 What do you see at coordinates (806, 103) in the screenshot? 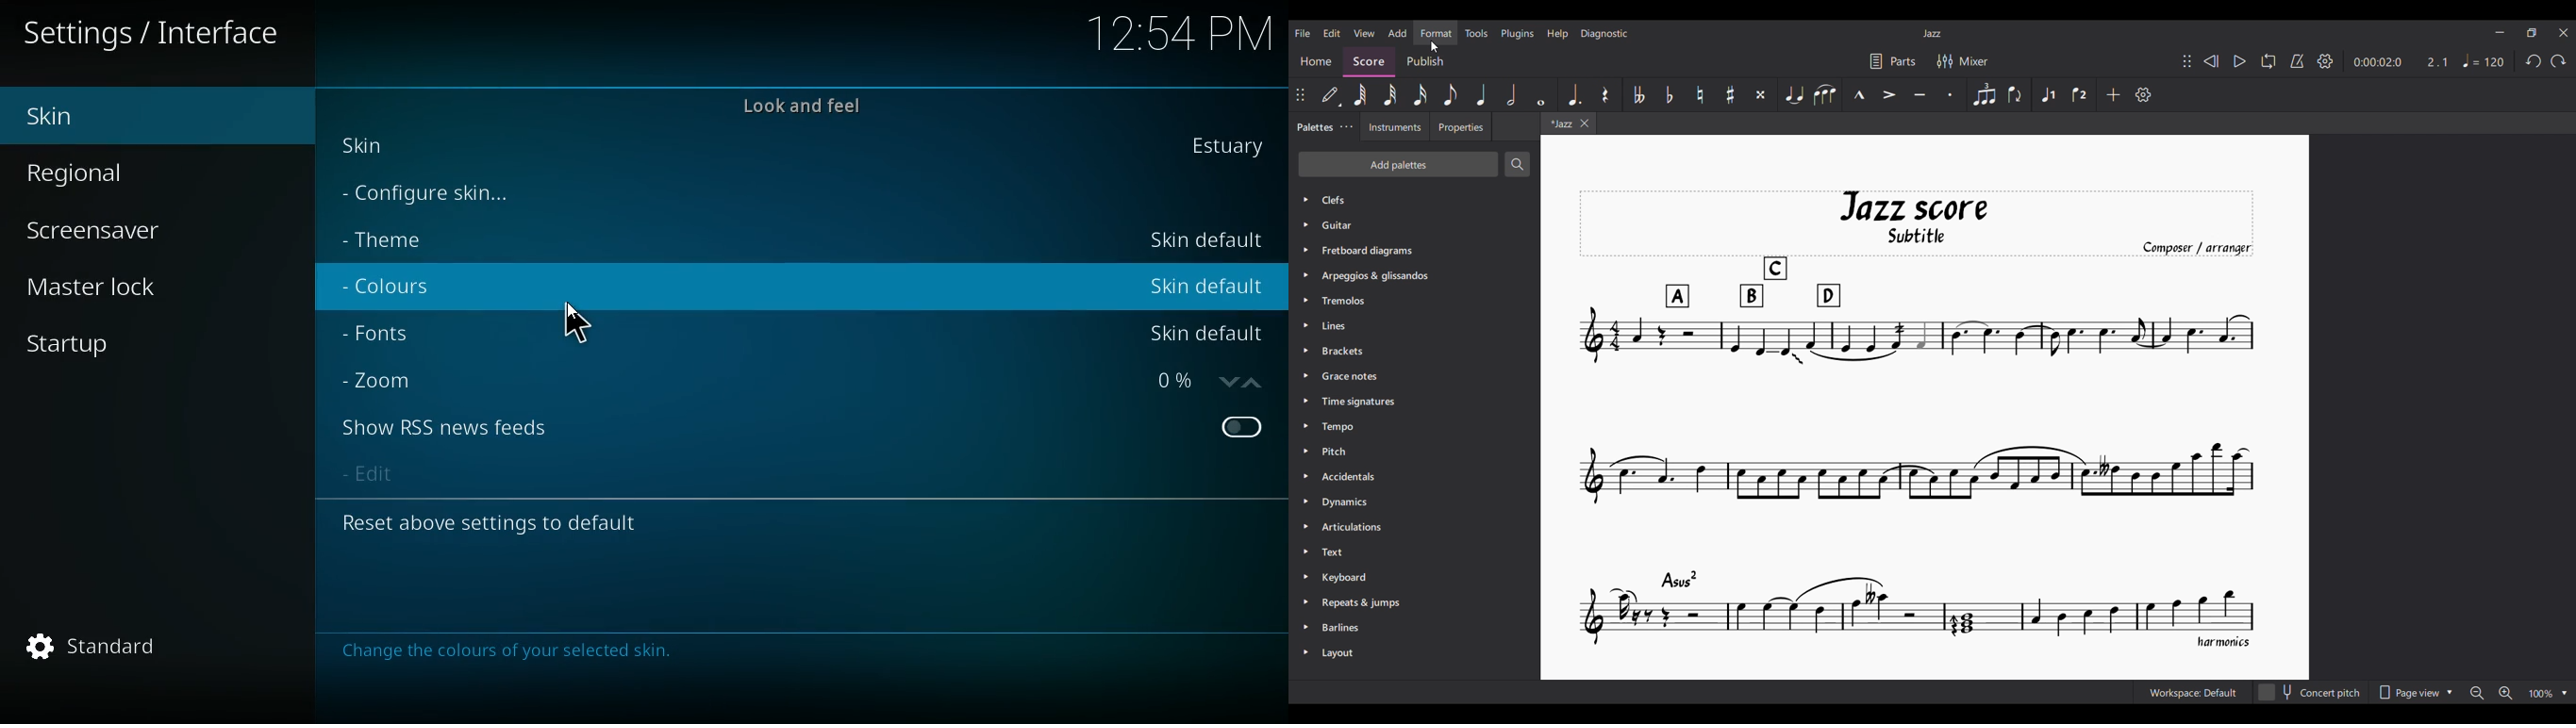
I see `look and feel` at bounding box center [806, 103].